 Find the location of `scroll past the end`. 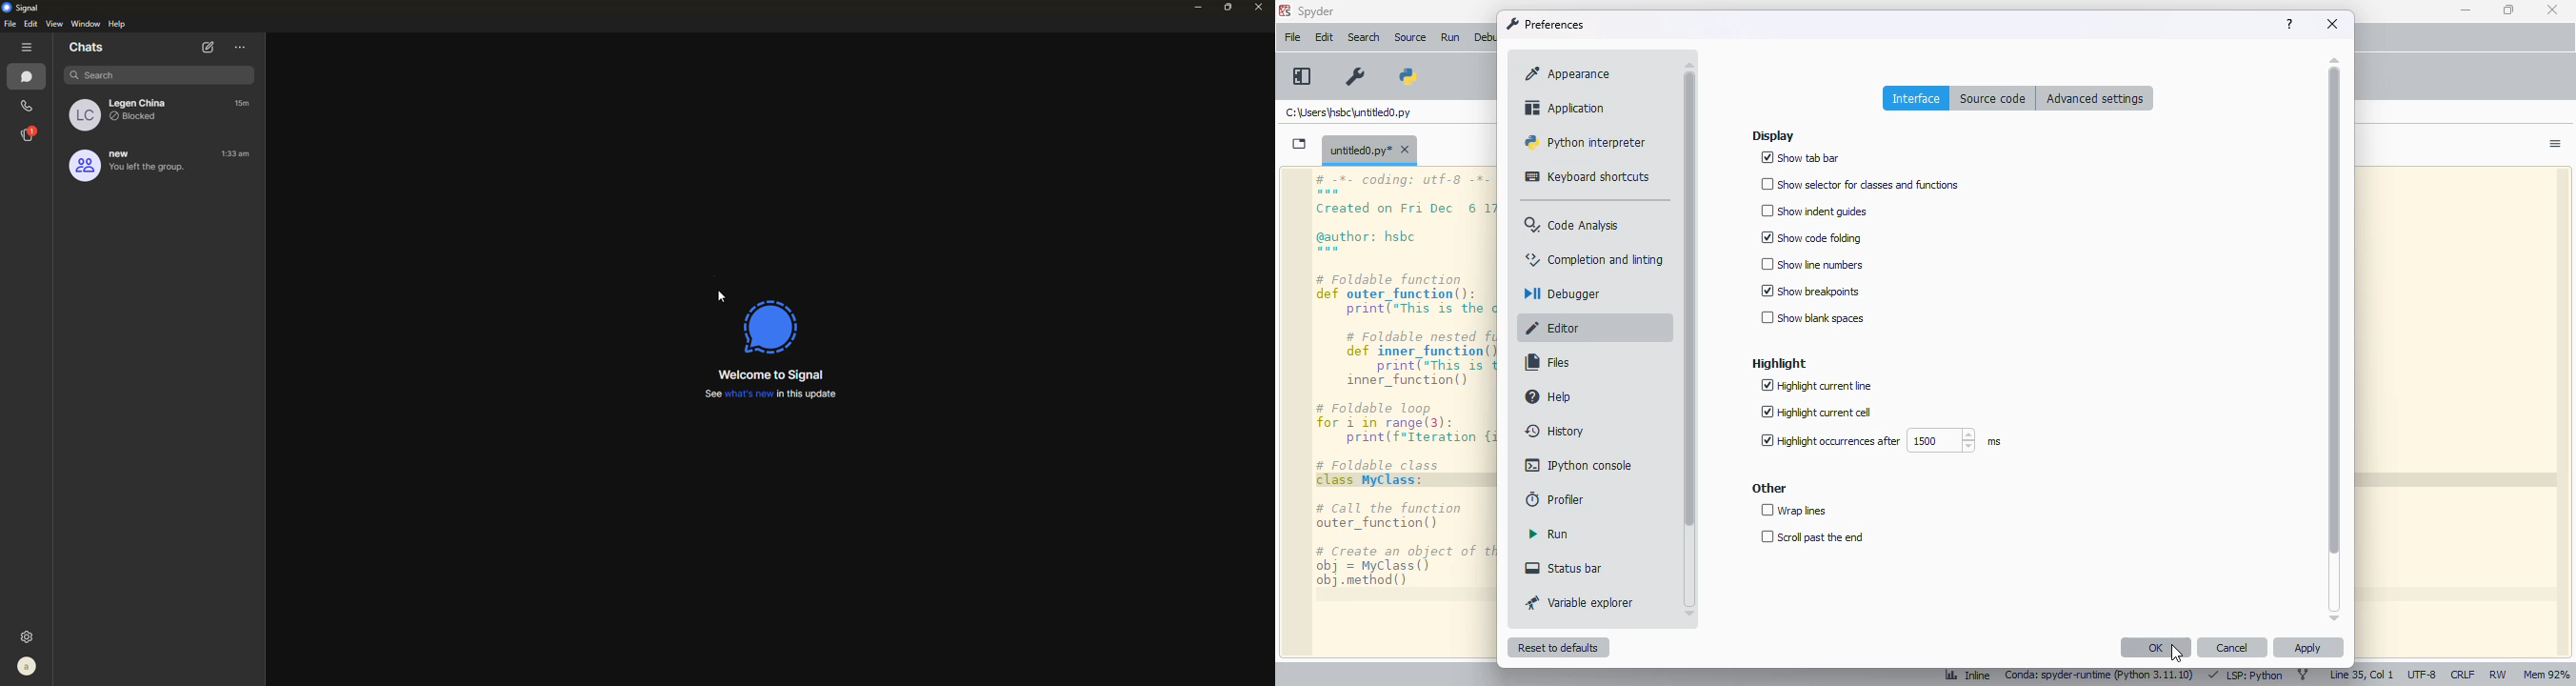

scroll past the end is located at coordinates (1813, 536).